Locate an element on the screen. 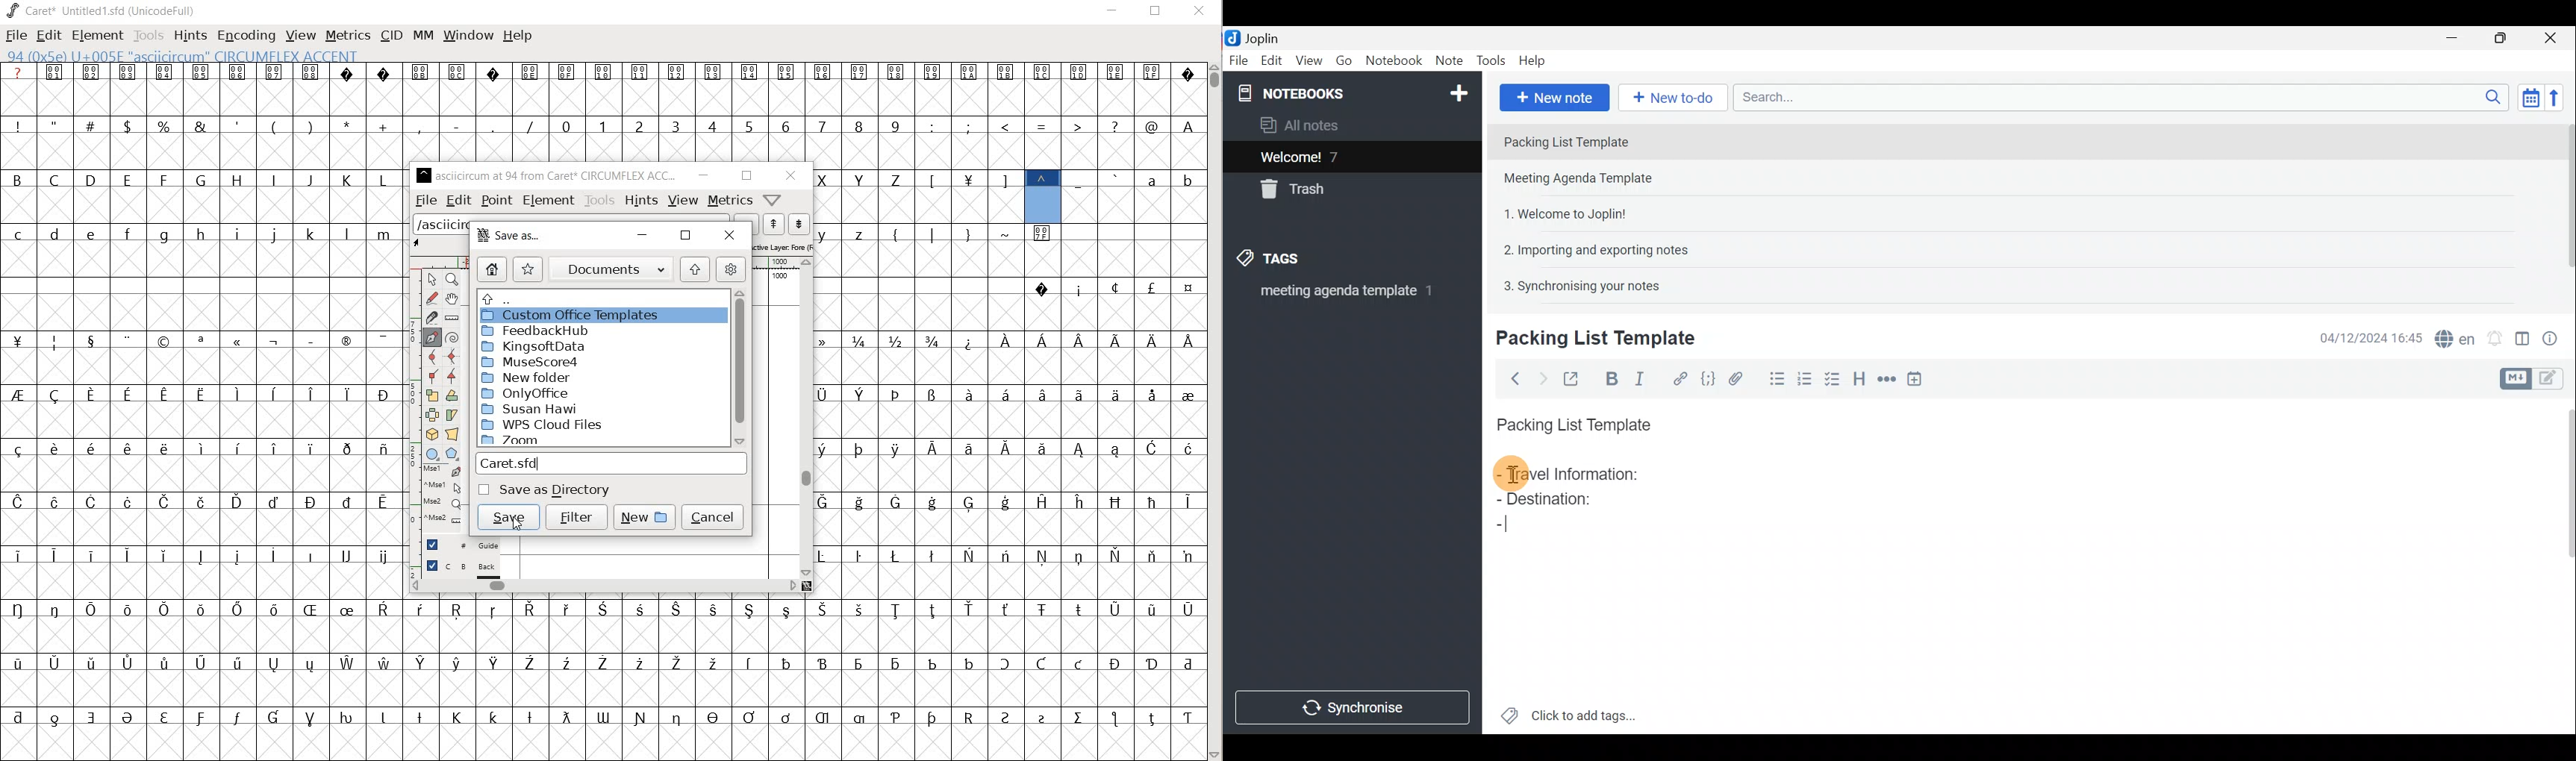 This screenshot has width=2576, height=784. mse1 mse1 mse2 mse2 is located at coordinates (437, 495).